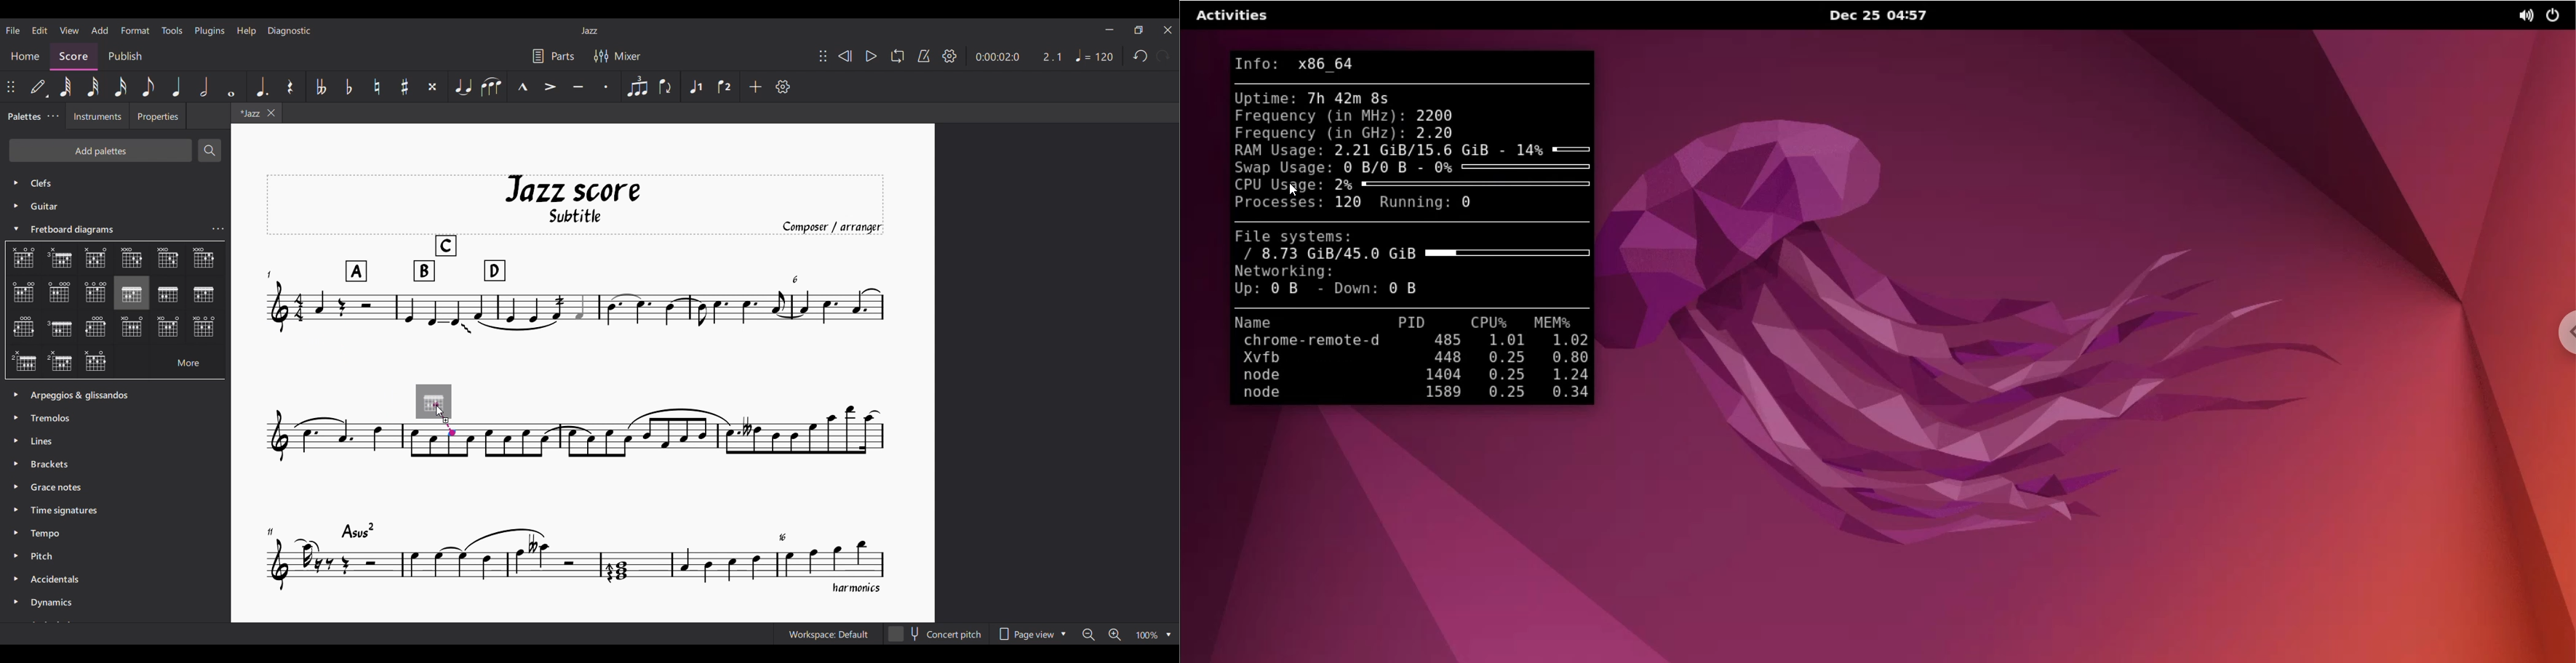 The image size is (2576, 672). What do you see at coordinates (61, 293) in the screenshot?
I see `Chart 7` at bounding box center [61, 293].